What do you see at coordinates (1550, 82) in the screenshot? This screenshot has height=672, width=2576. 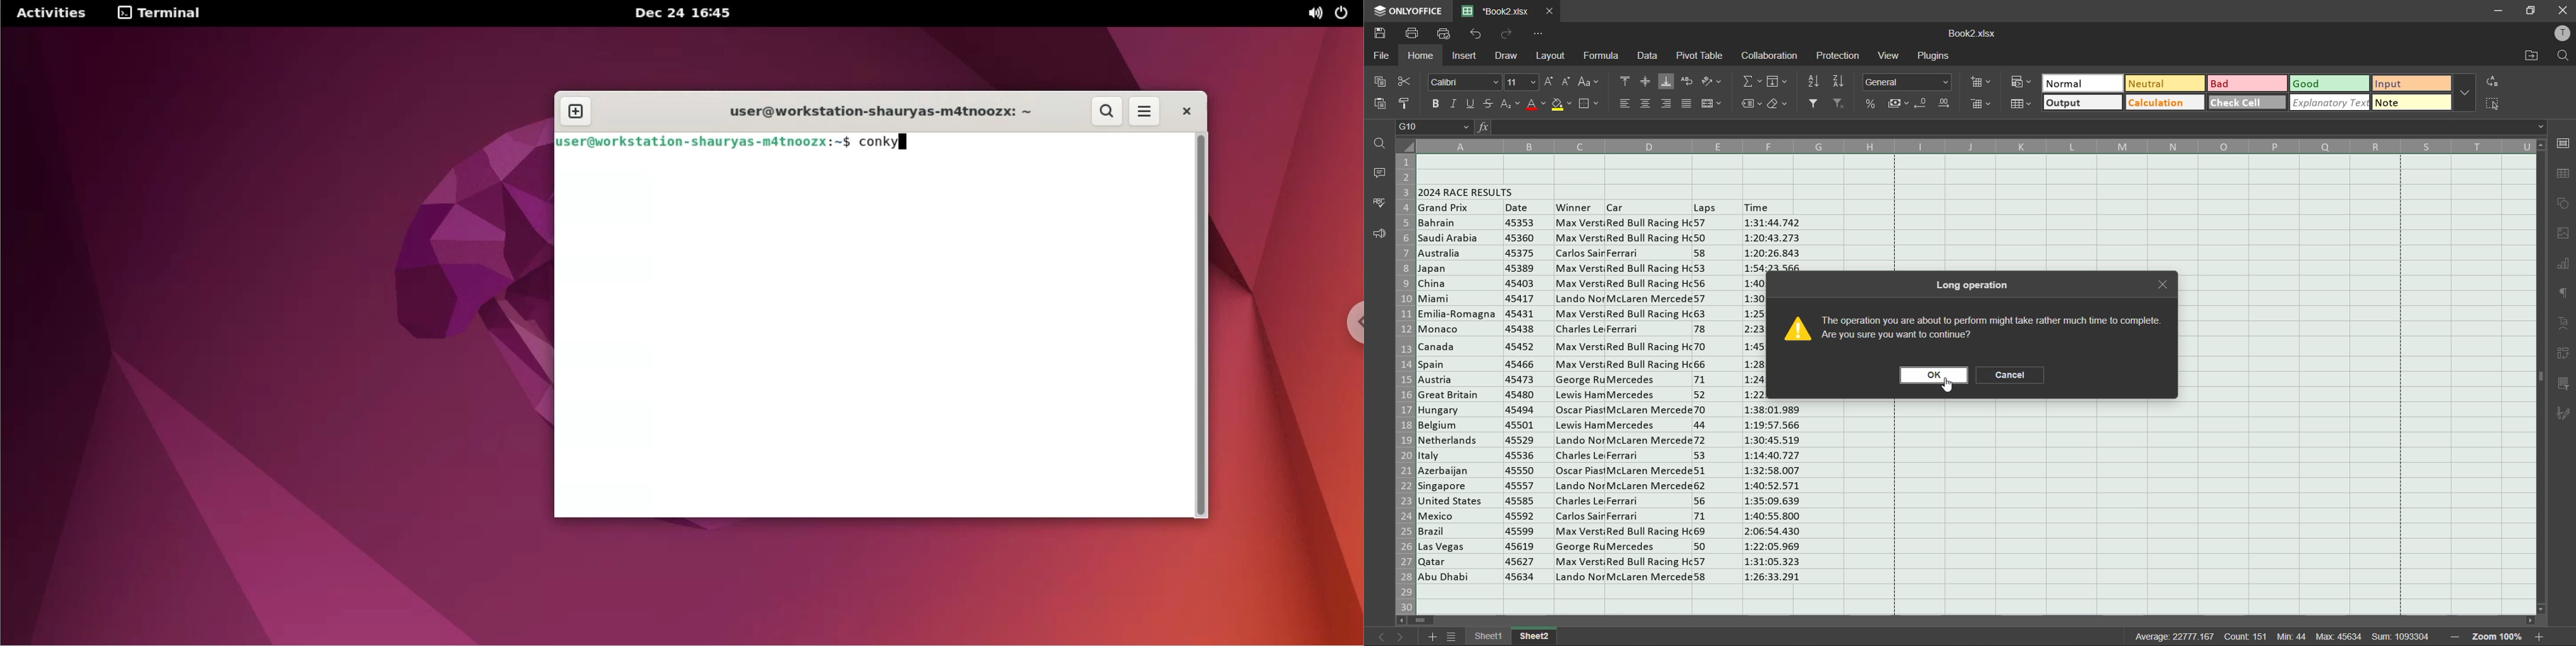 I see `increment size` at bounding box center [1550, 82].